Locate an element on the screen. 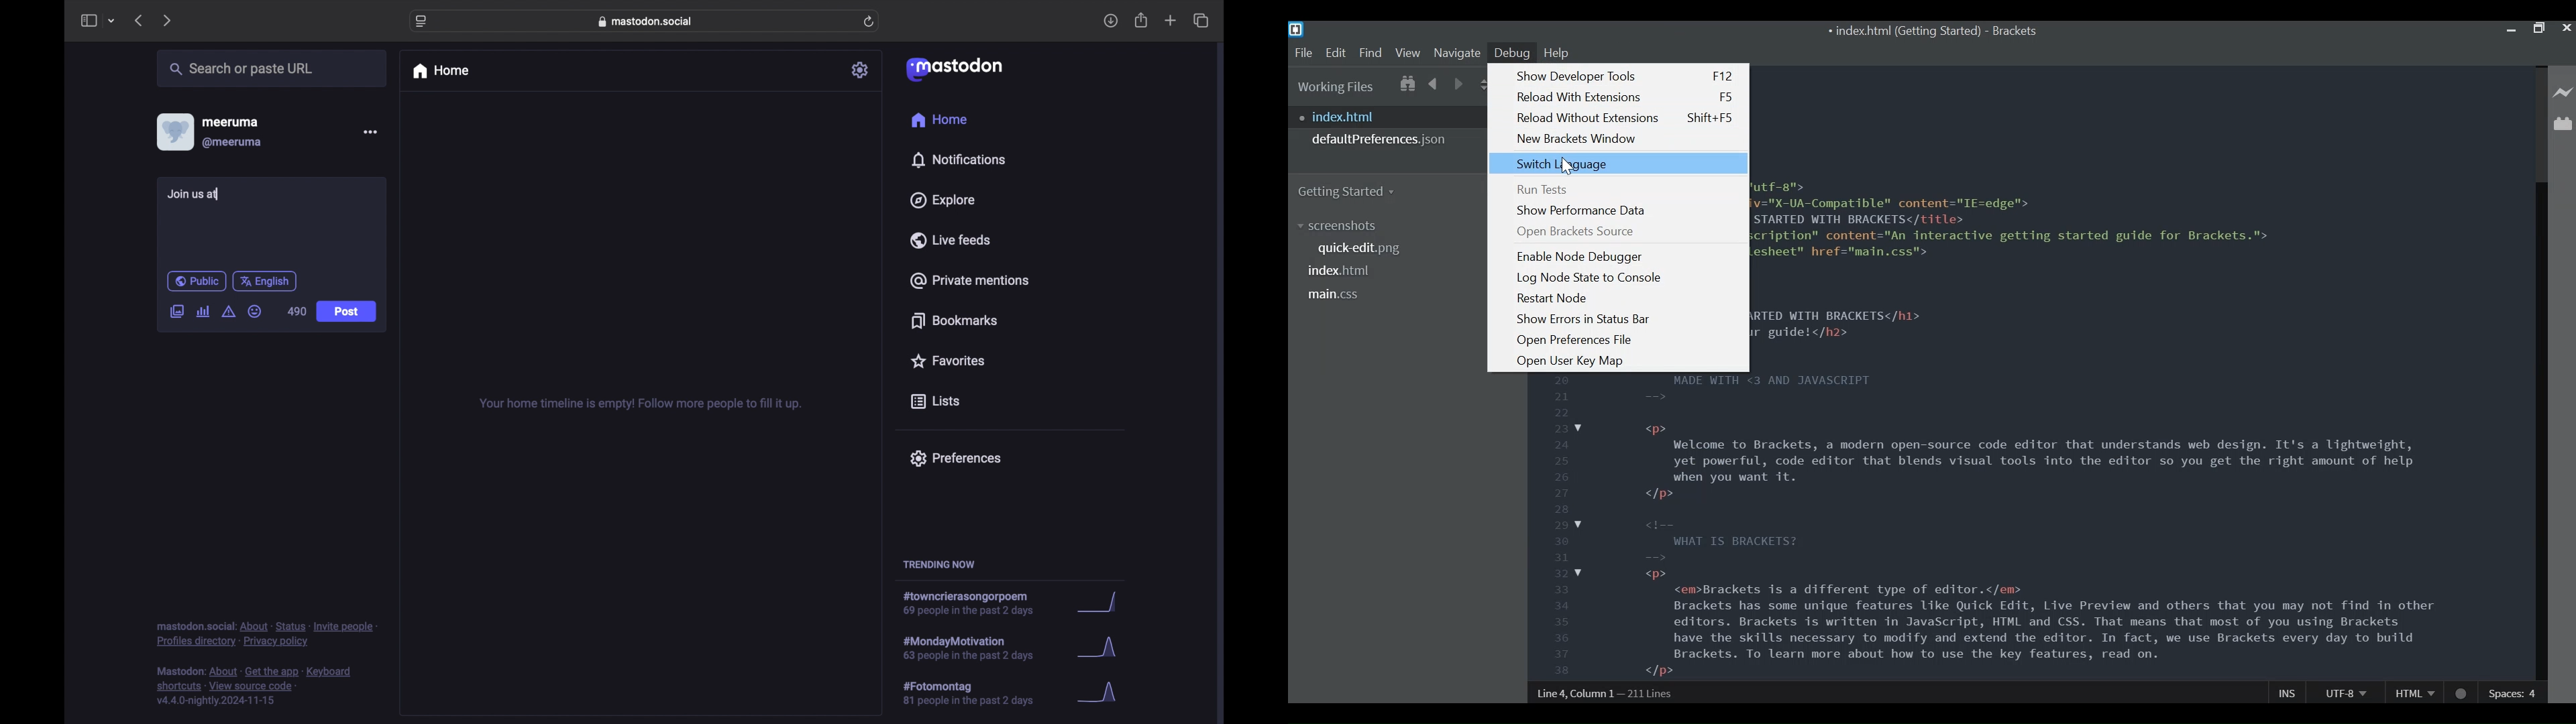 The height and width of the screenshot is (728, 2576). Spaces: 4 is located at coordinates (2514, 692).